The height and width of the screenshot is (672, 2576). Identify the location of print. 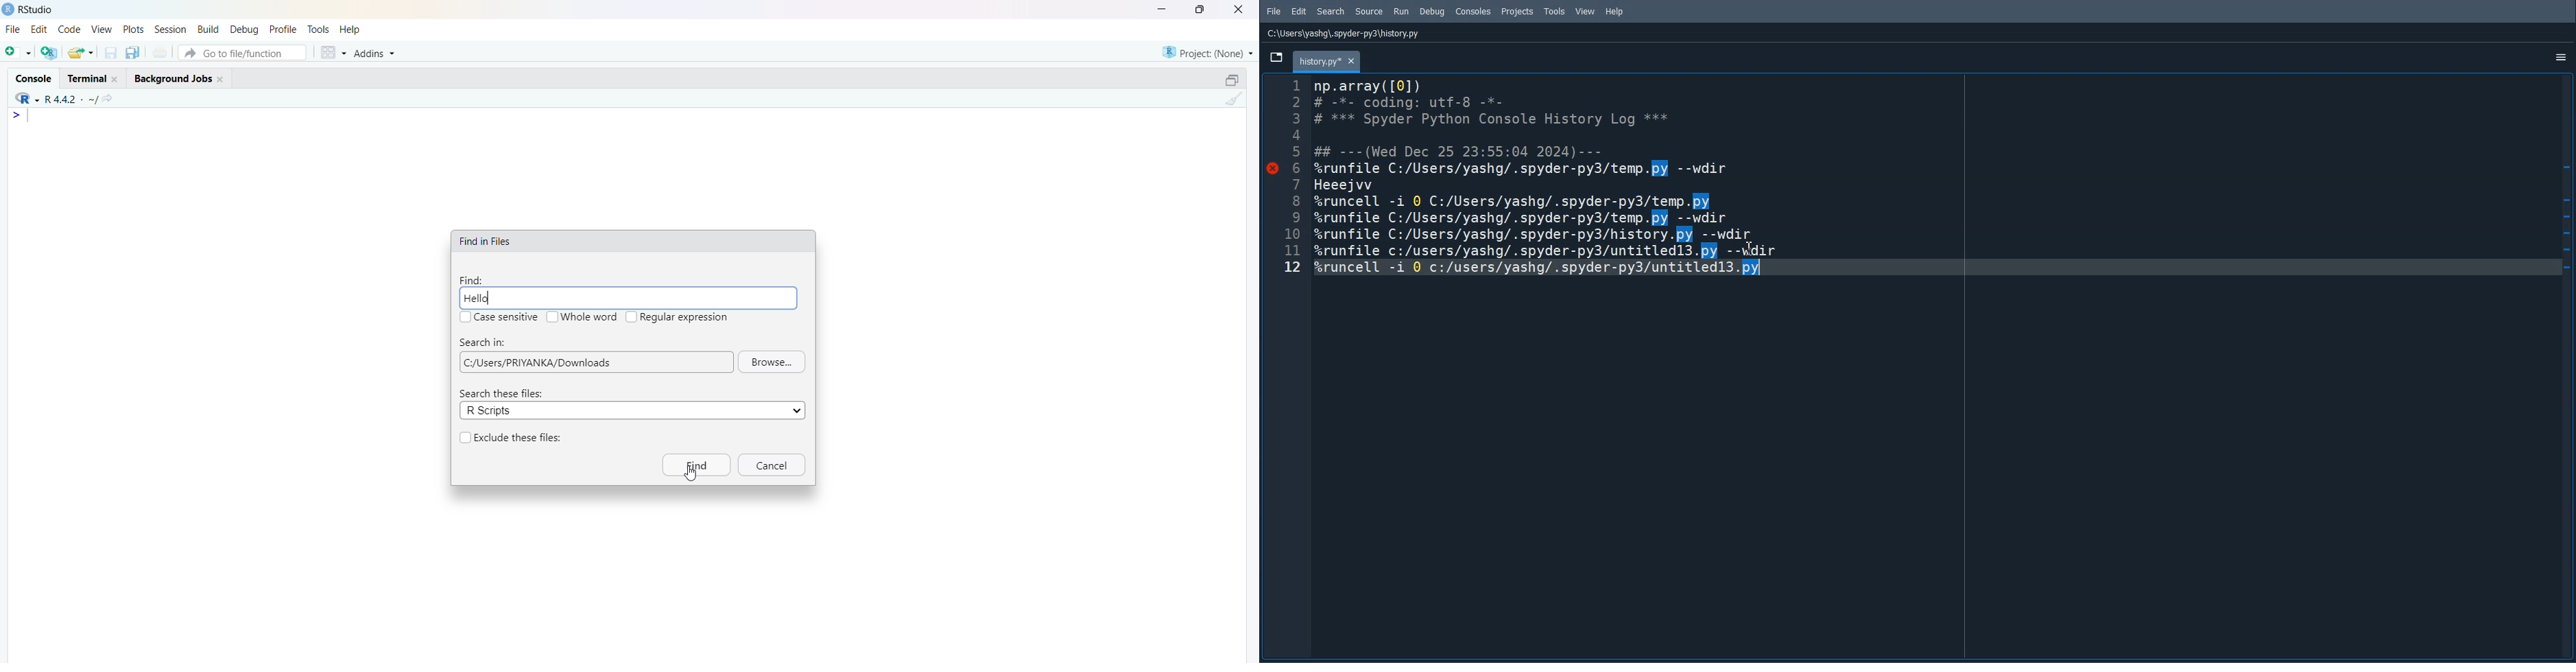
(161, 52).